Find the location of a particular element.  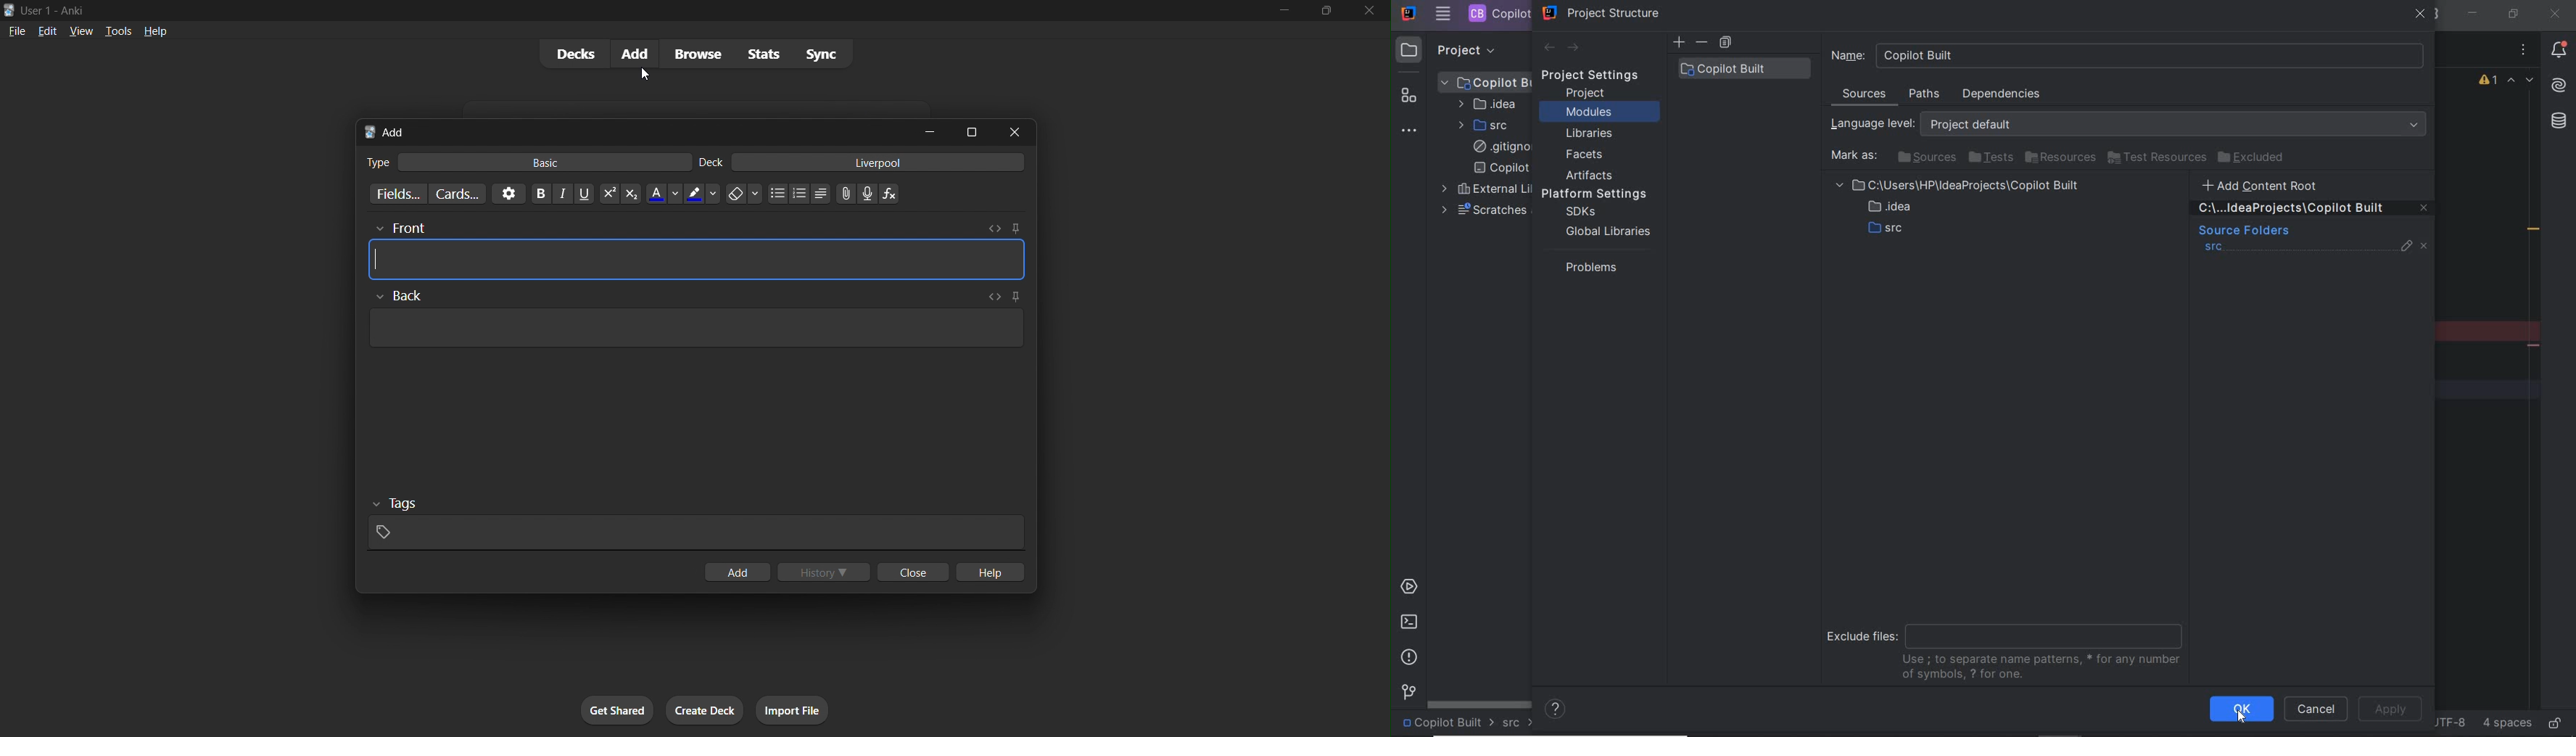

customize card templates is located at coordinates (458, 194).